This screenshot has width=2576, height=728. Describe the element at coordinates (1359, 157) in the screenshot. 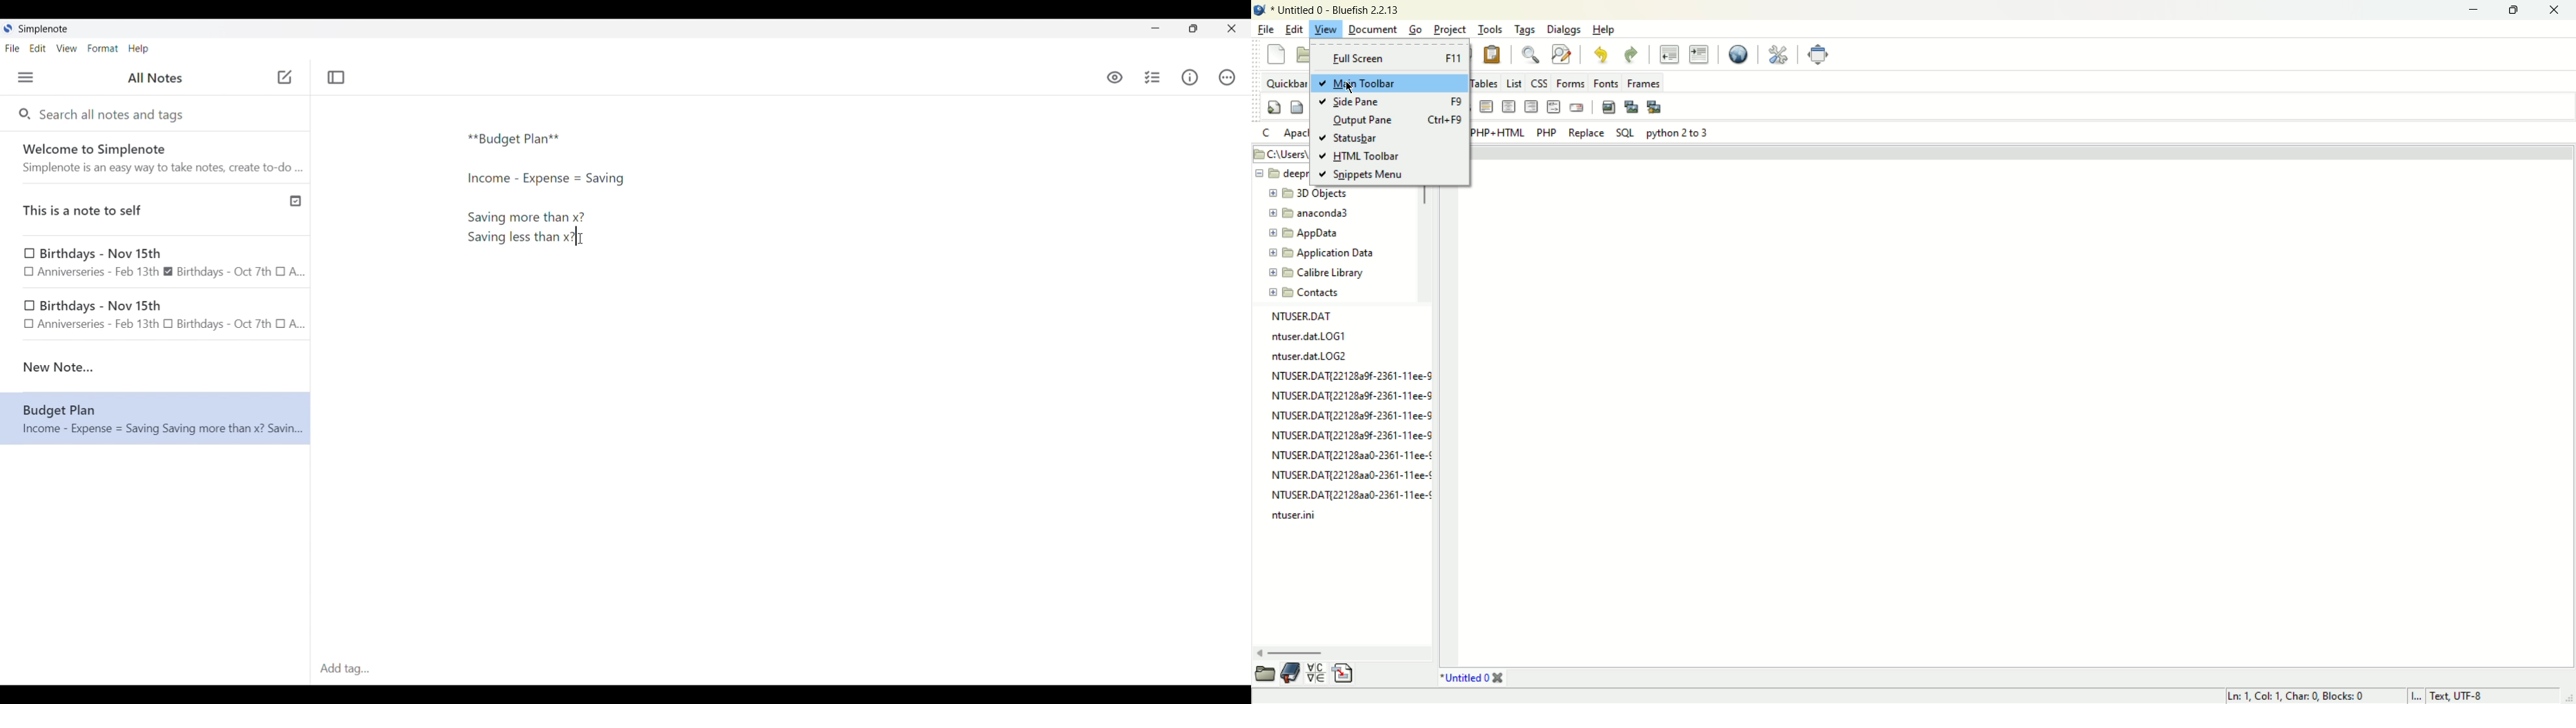

I see `HTML TOOLBAR` at that location.